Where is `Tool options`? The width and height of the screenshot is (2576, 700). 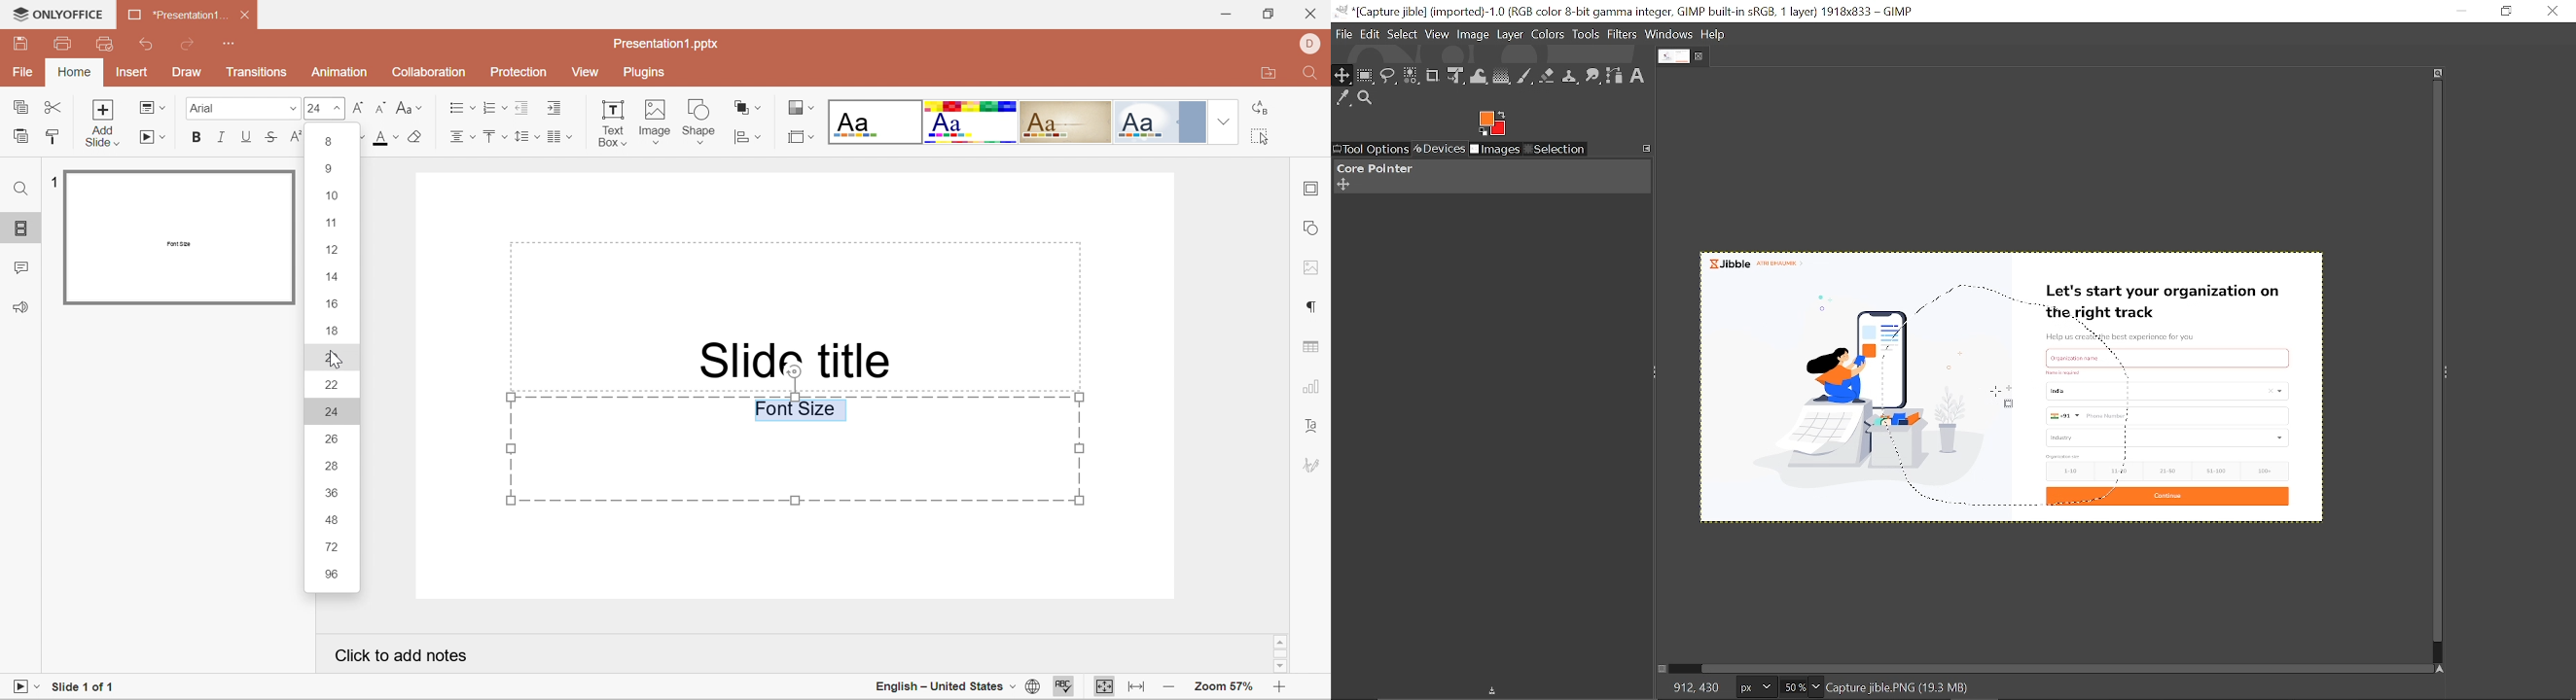 Tool options is located at coordinates (1370, 150).